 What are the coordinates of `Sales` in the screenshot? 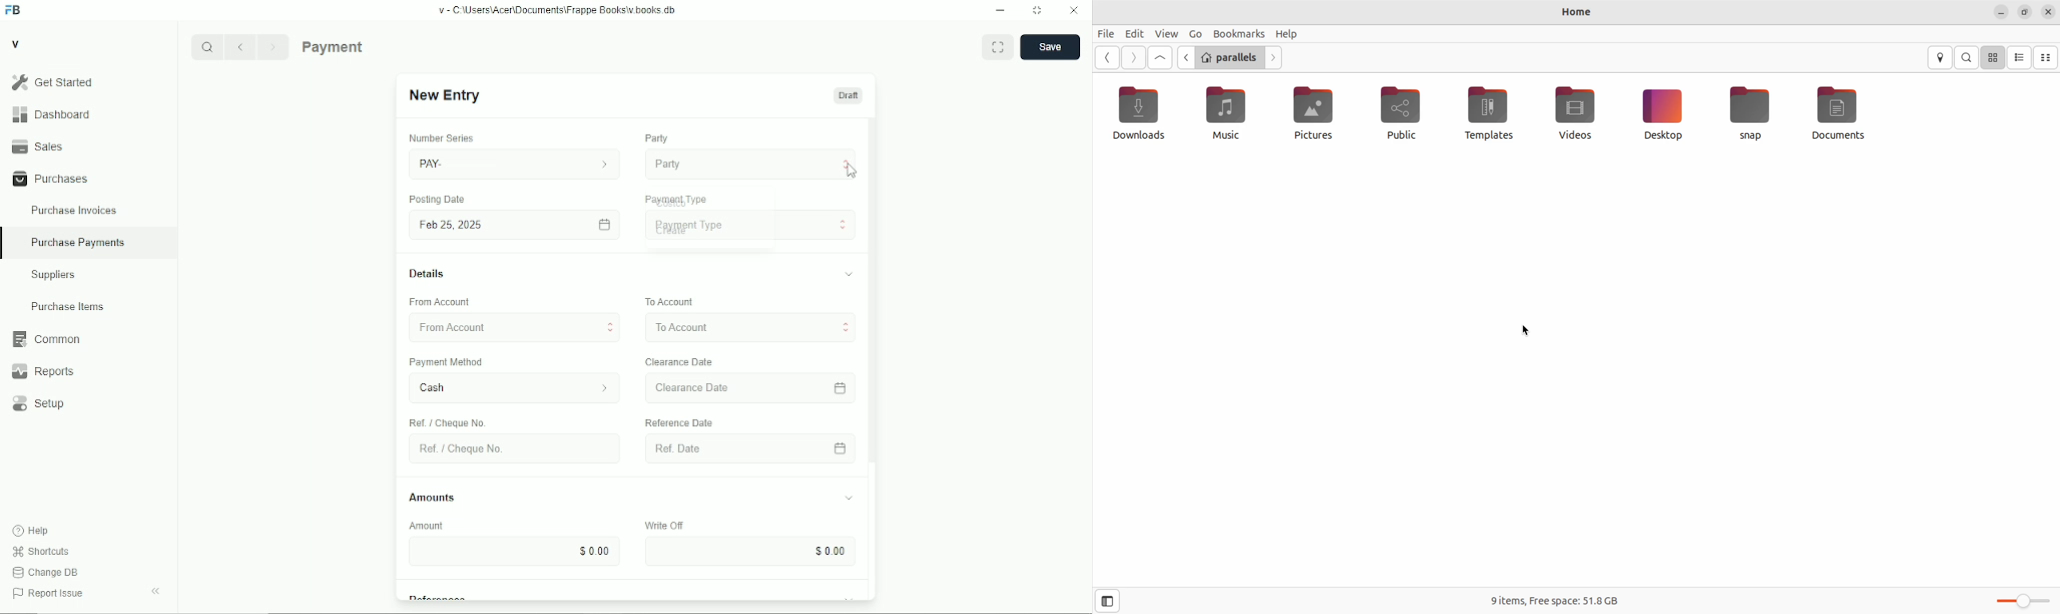 It's located at (88, 146).